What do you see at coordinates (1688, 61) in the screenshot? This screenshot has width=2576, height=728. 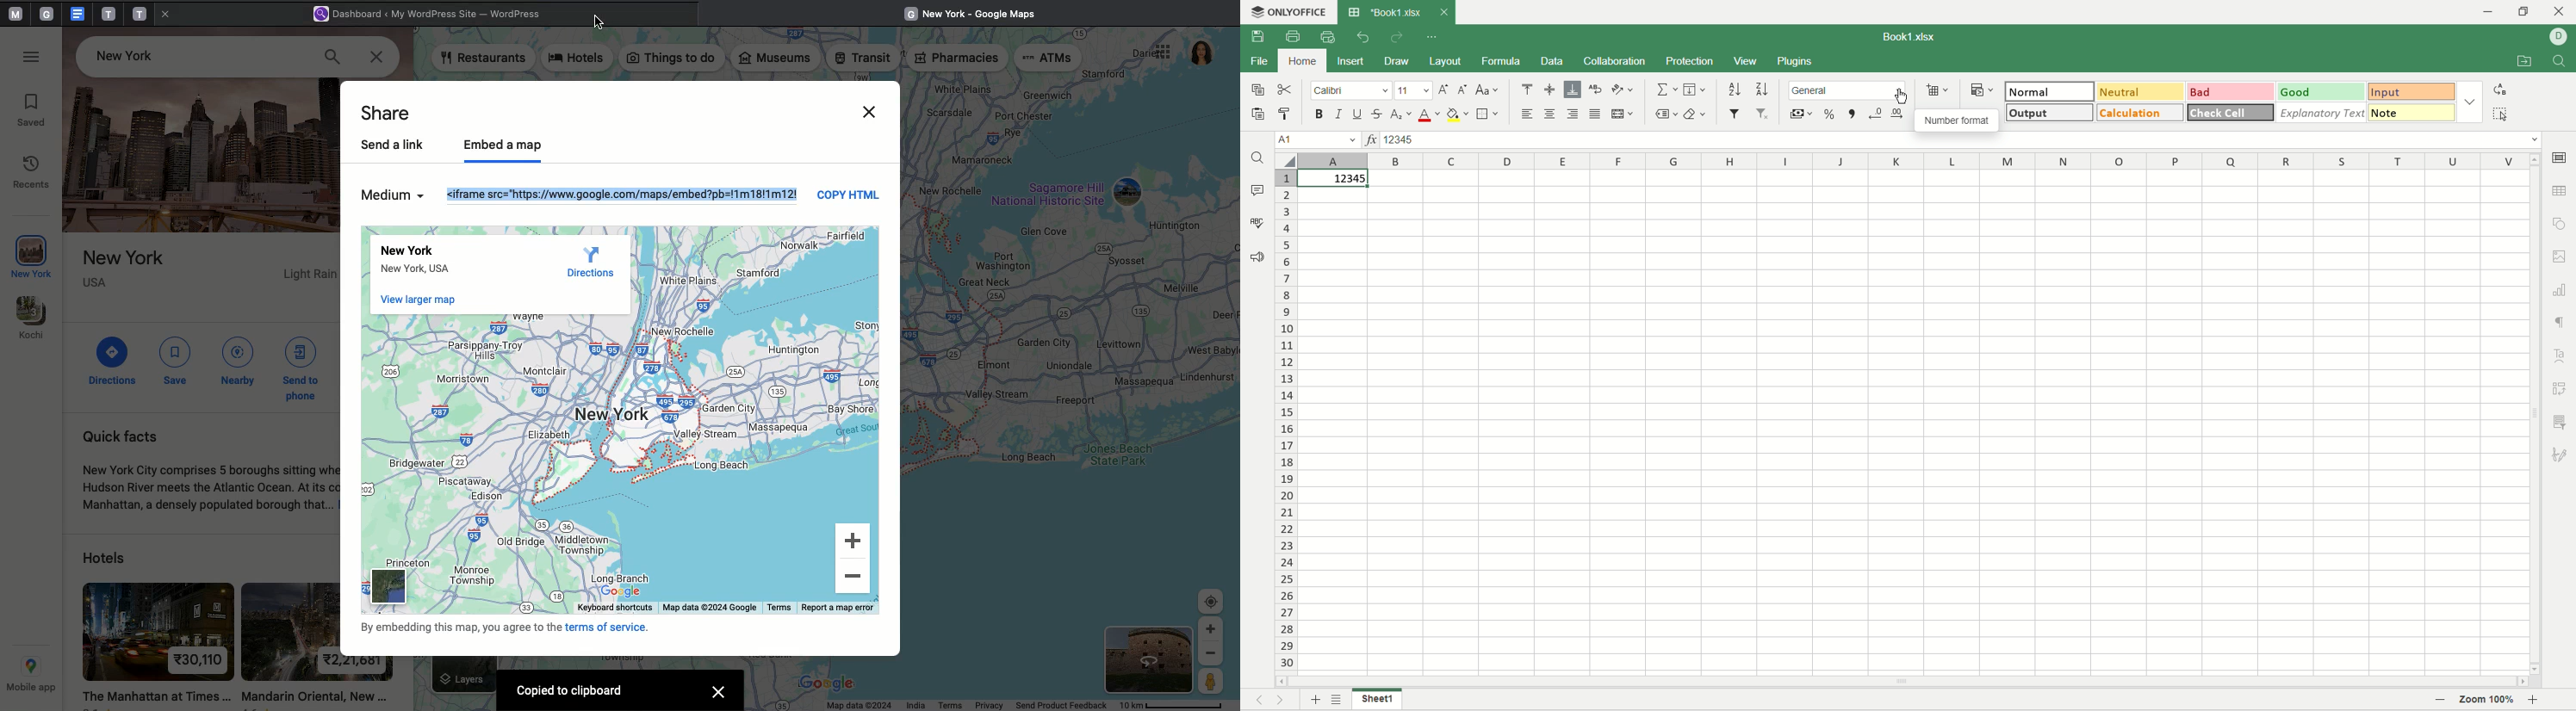 I see `protection` at bounding box center [1688, 61].